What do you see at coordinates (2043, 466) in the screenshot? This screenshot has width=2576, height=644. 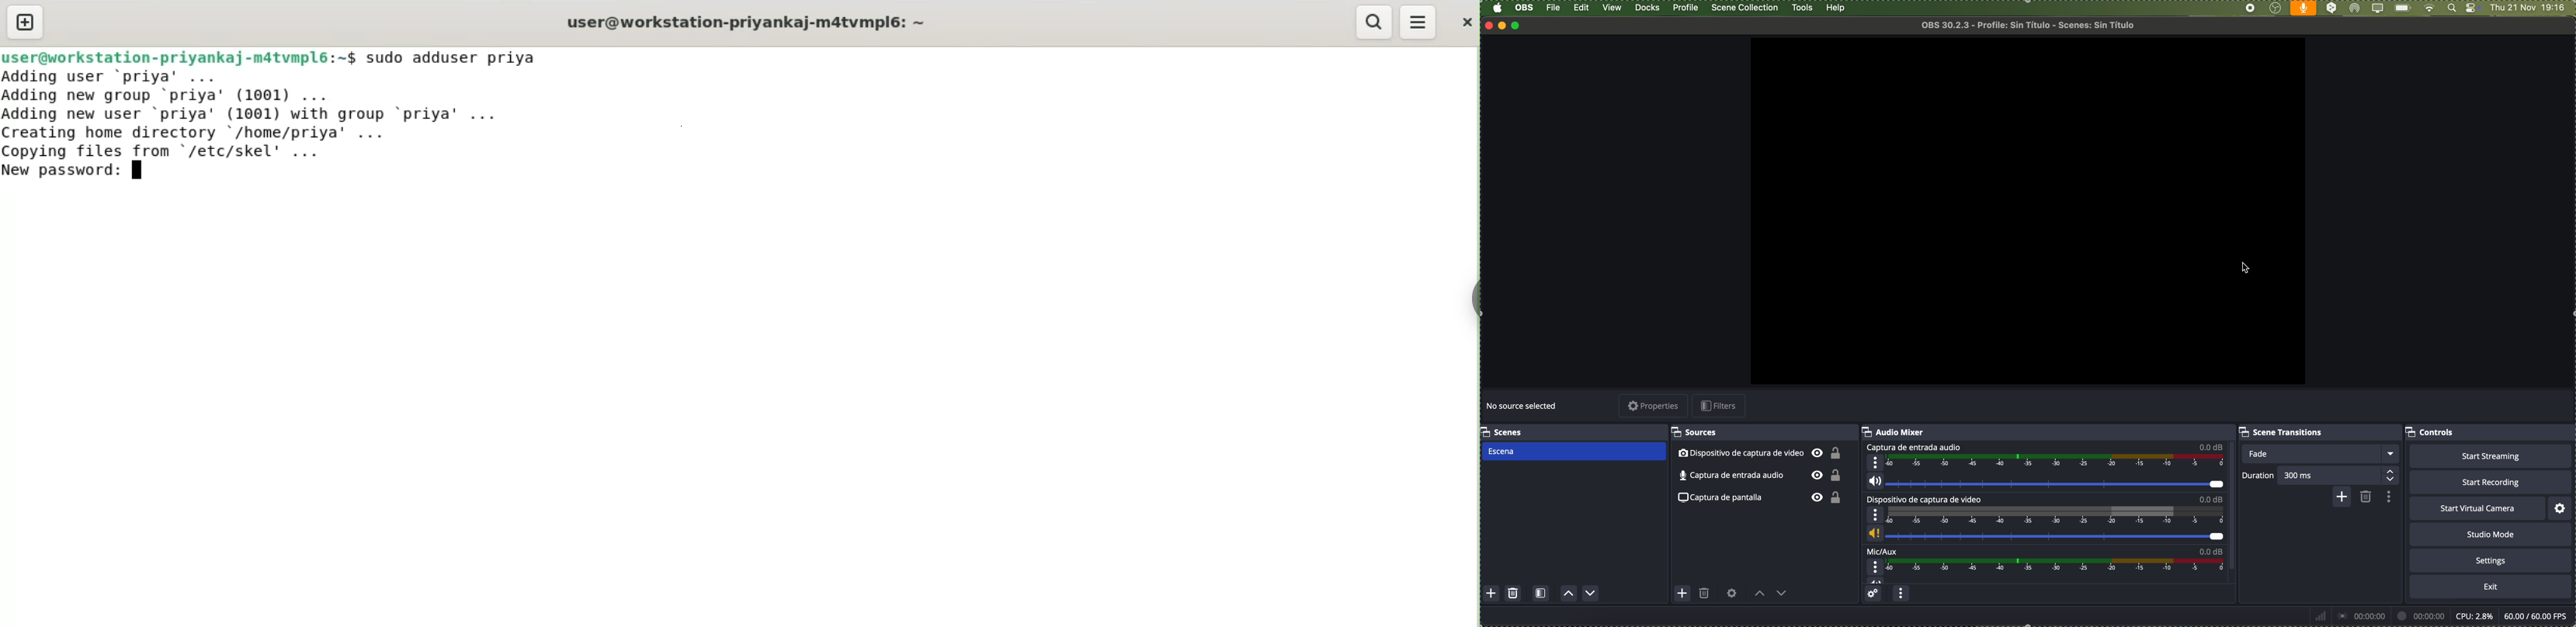 I see `audio input capture` at bounding box center [2043, 466].